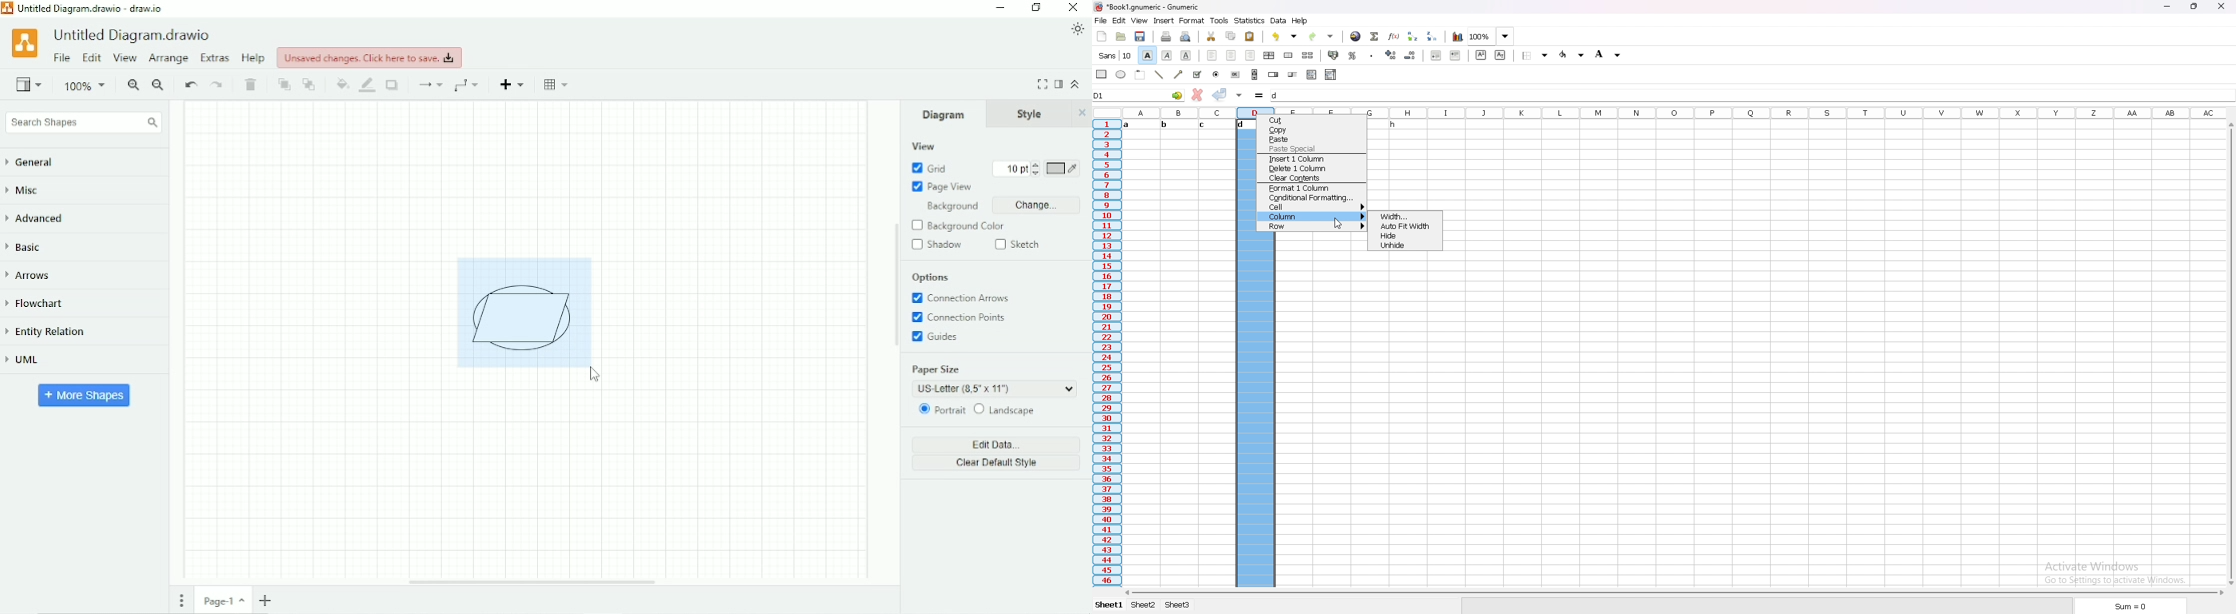  What do you see at coordinates (1457, 36) in the screenshot?
I see `chart` at bounding box center [1457, 36].